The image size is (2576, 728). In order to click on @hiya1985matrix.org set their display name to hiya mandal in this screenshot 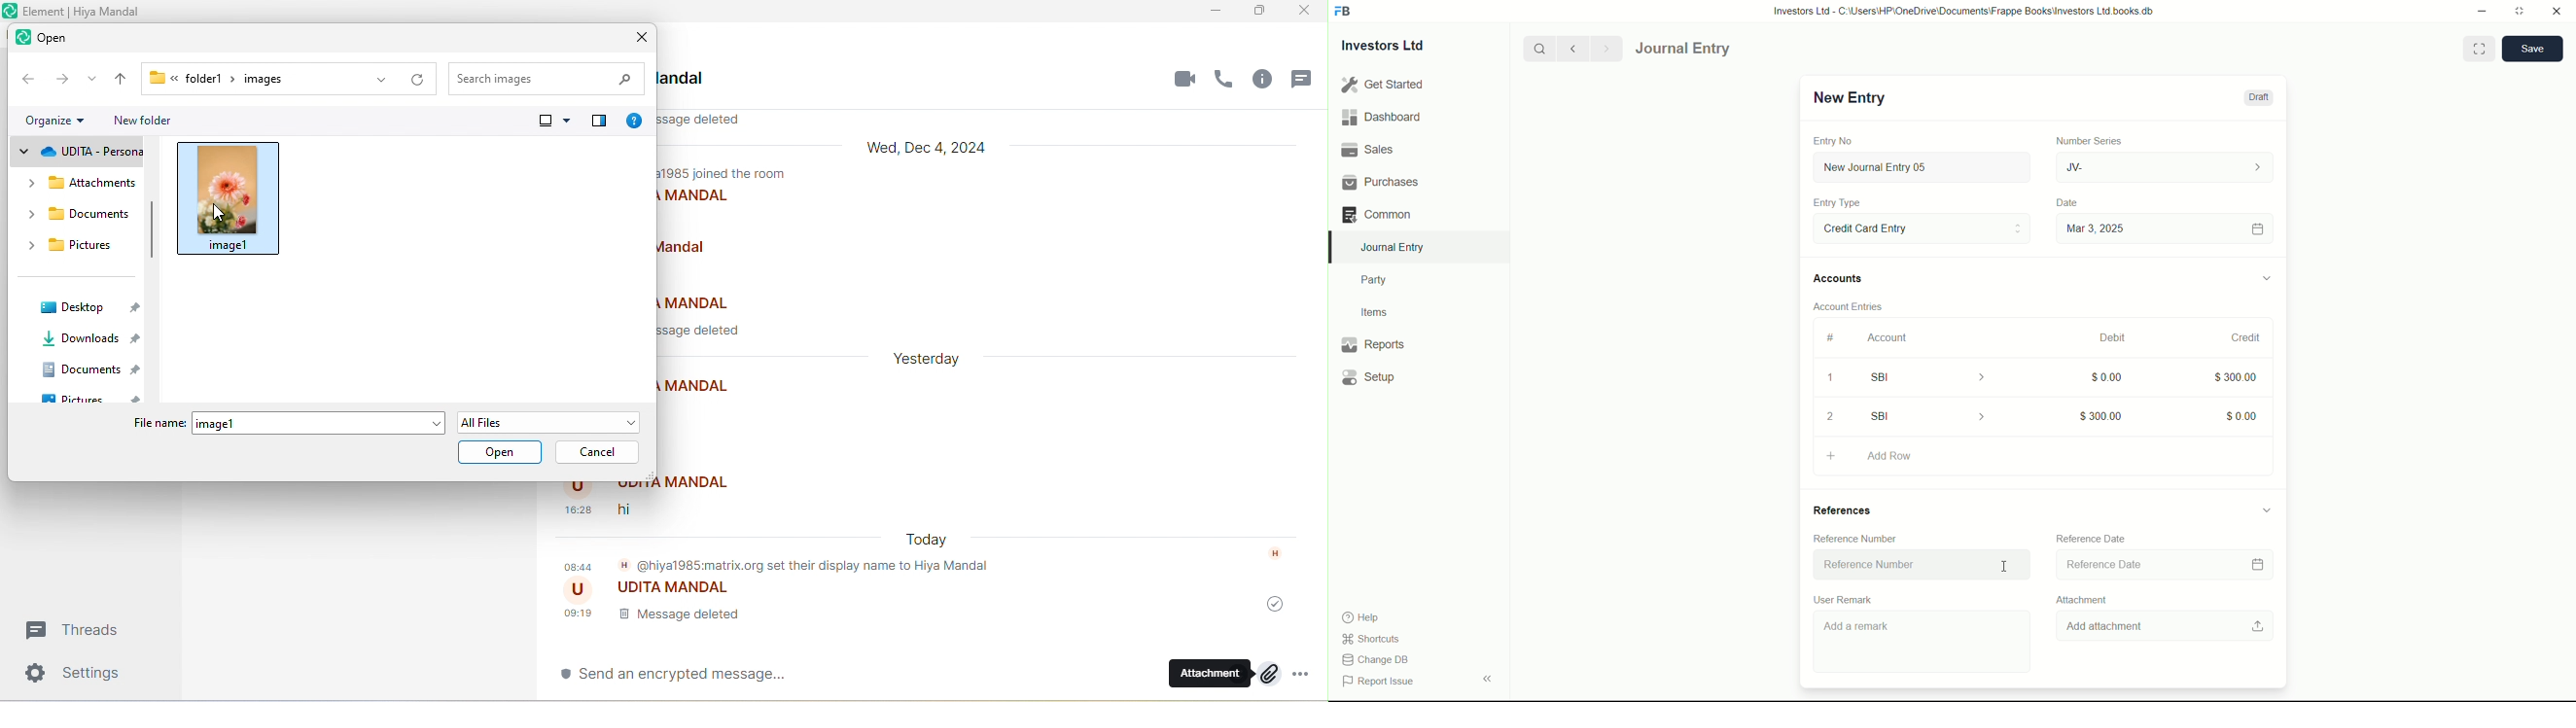, I will do `click(783, 568)`.